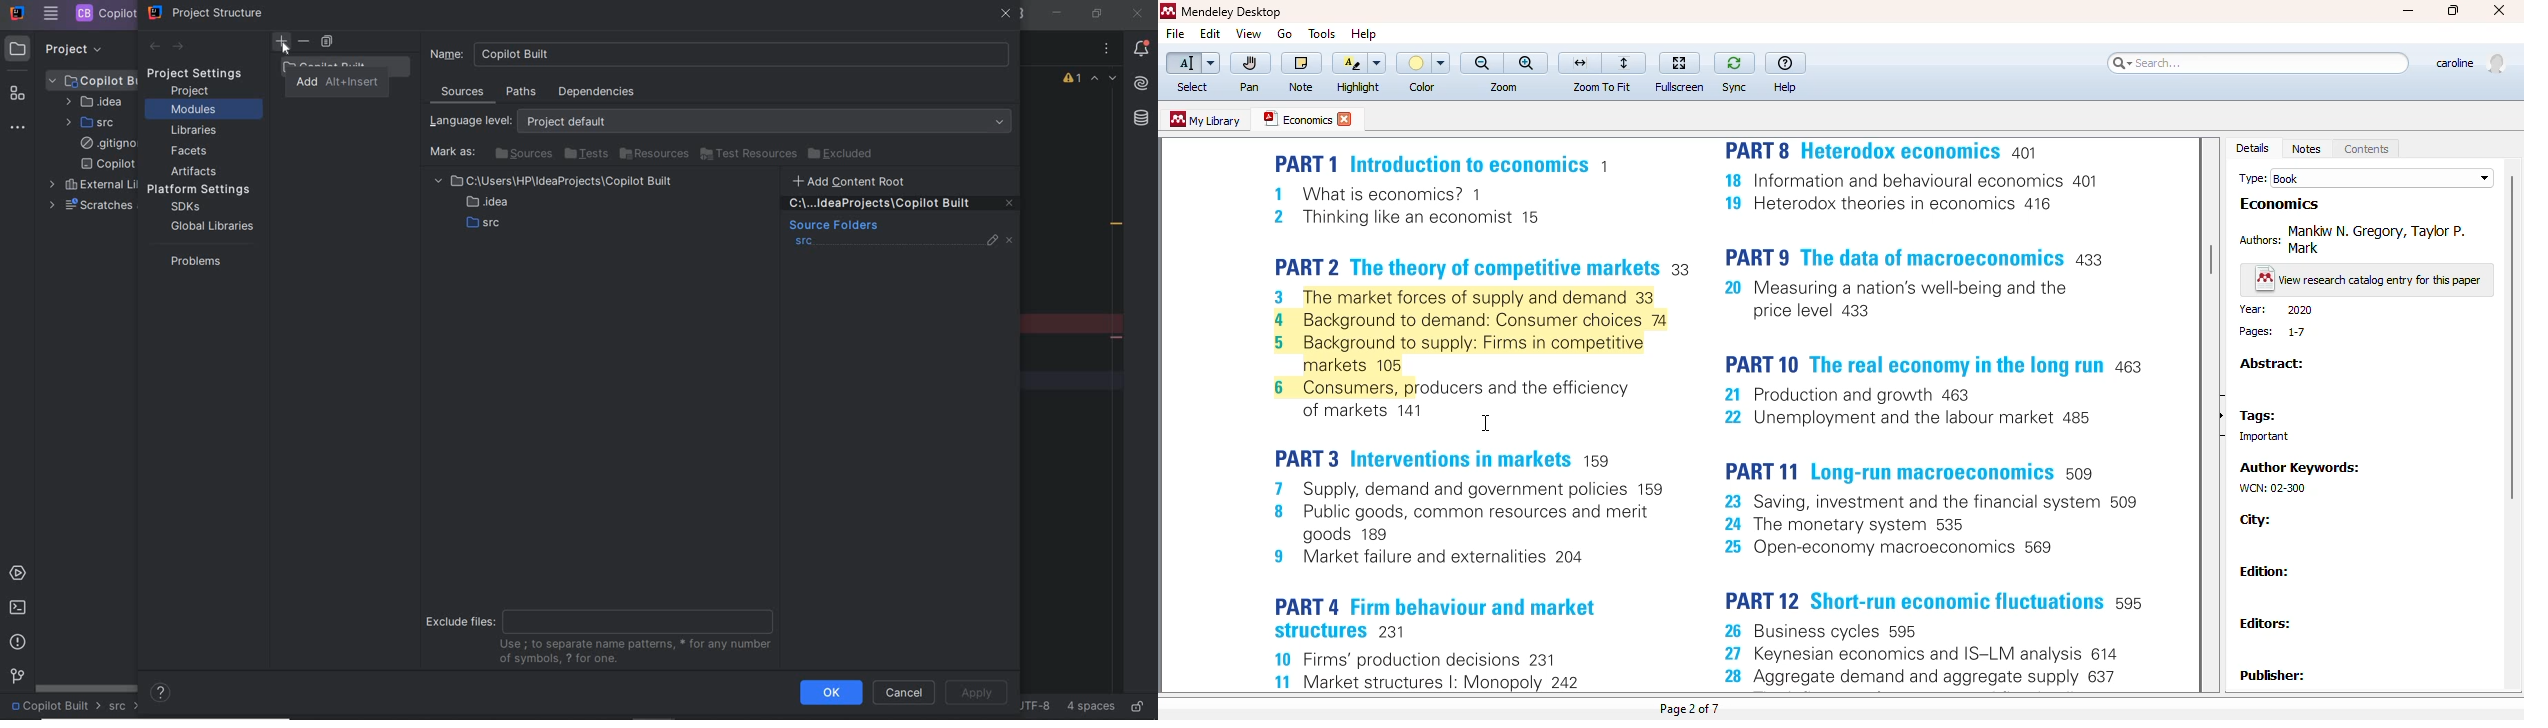 The height and width of the screenshot is (728, 2548). What do you see at coordinates (1359, 87) in the screenshot?
I see `highlight` at bounding box center [1359, 87].